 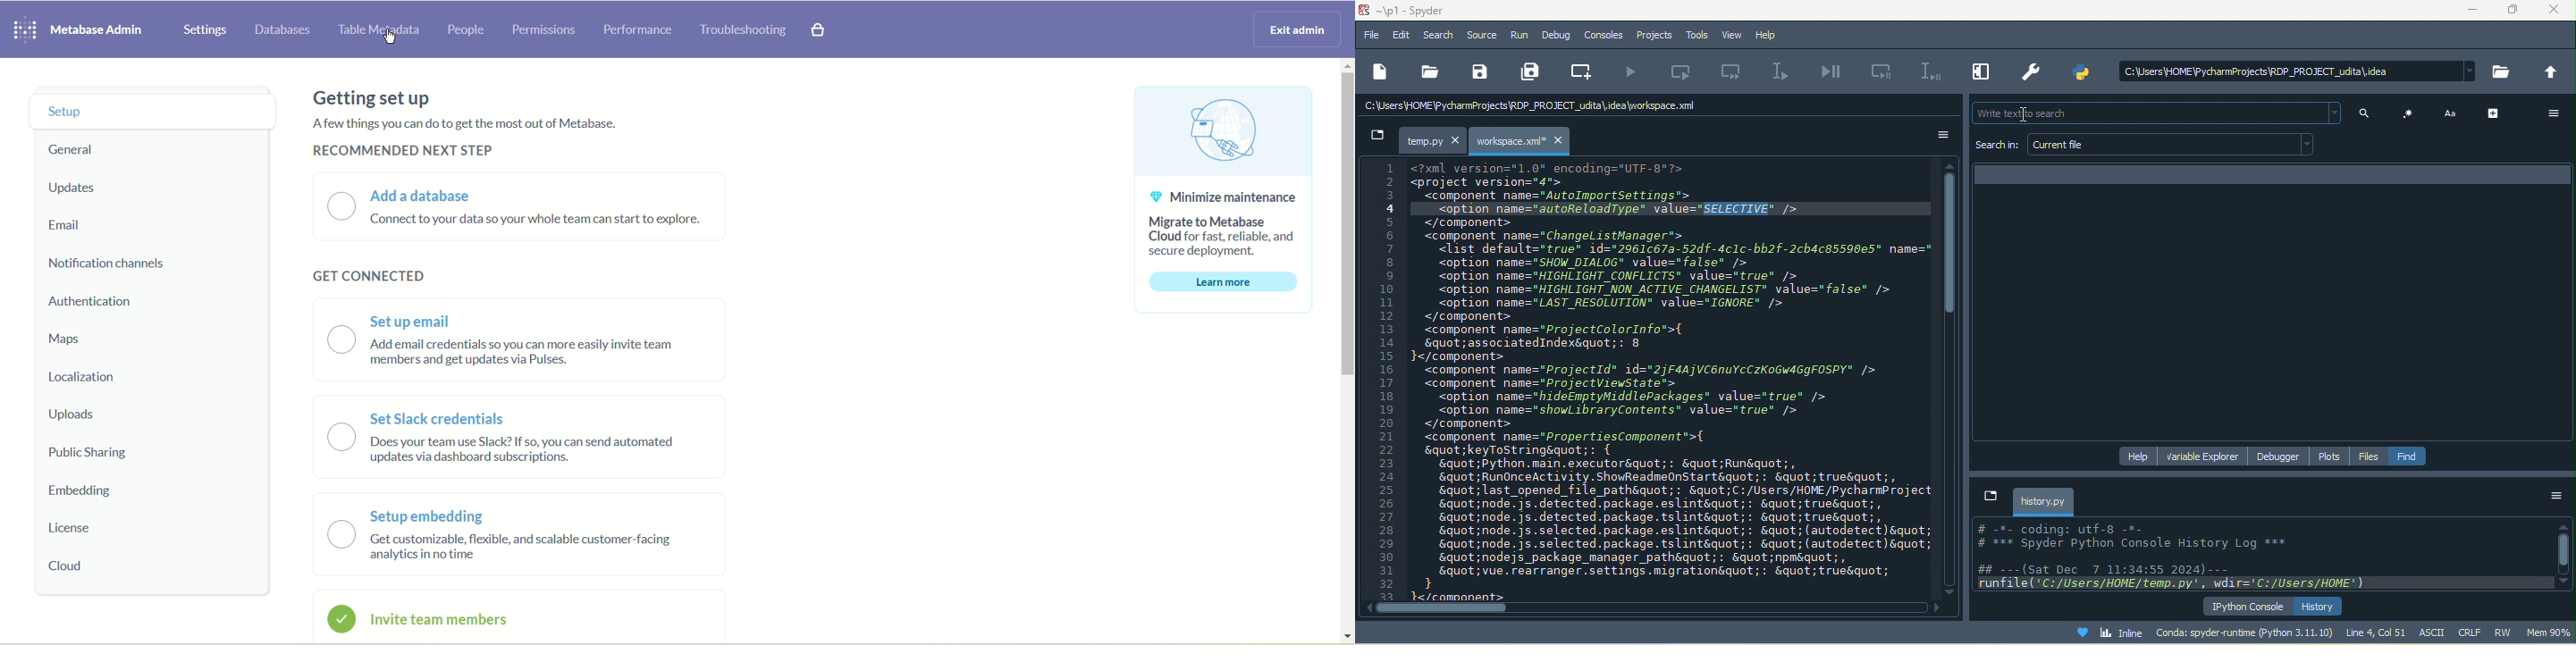 What do you see at coordinates (2101, 631) in the screenshot?
I see `inline` at bounding box center [2101, 631].